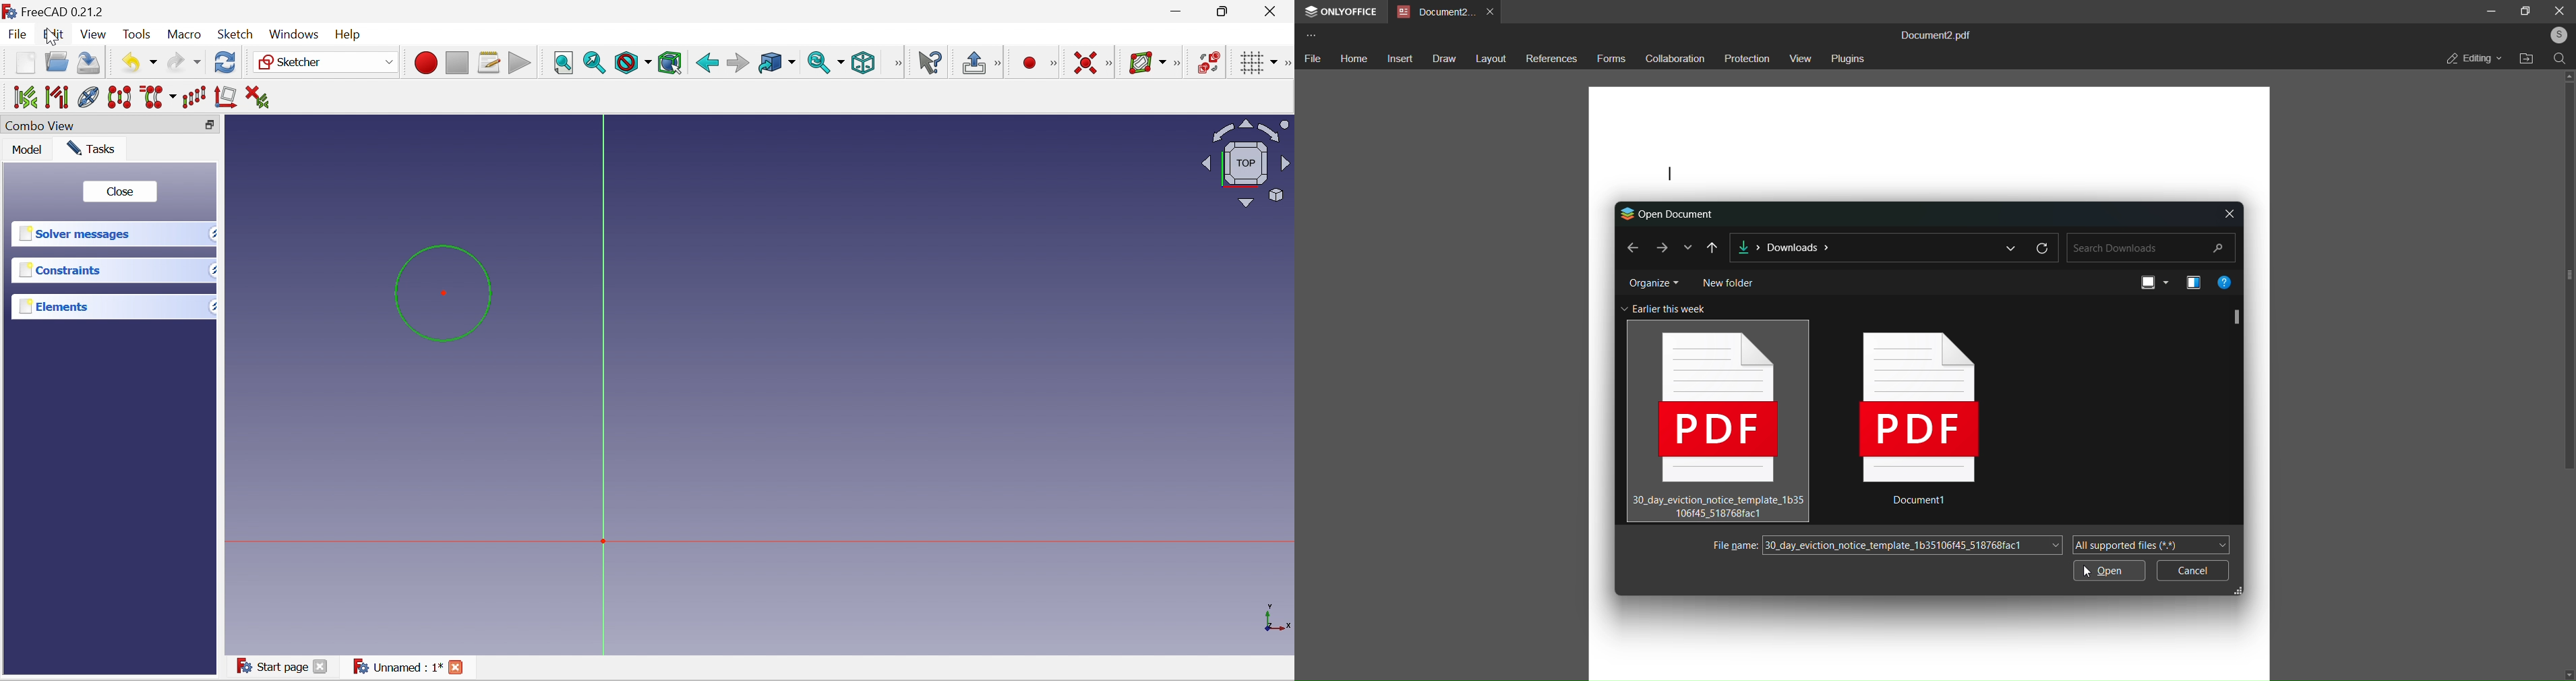  I want to click on File, so click(19, 34).